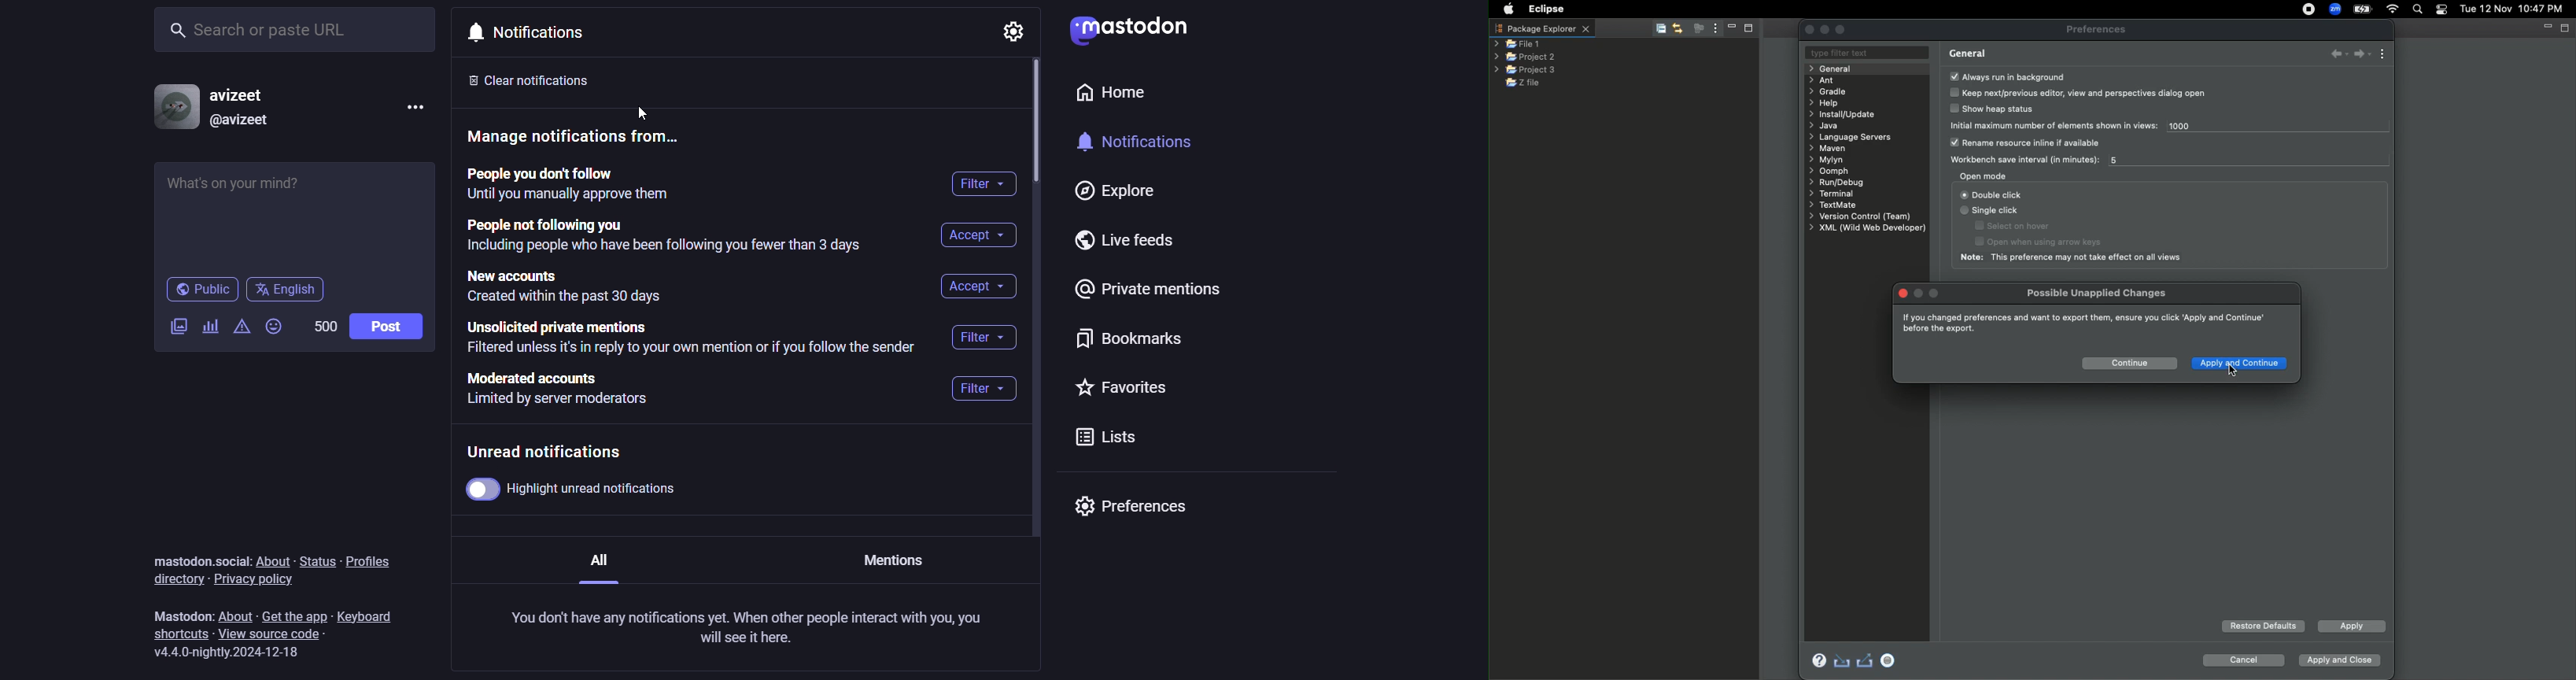 The height and width of the screenshot is (700, 2576). Describe the element at coordinates (2021, 160) in the screenshot. I see `Workbench save internal in minutes` at that location.